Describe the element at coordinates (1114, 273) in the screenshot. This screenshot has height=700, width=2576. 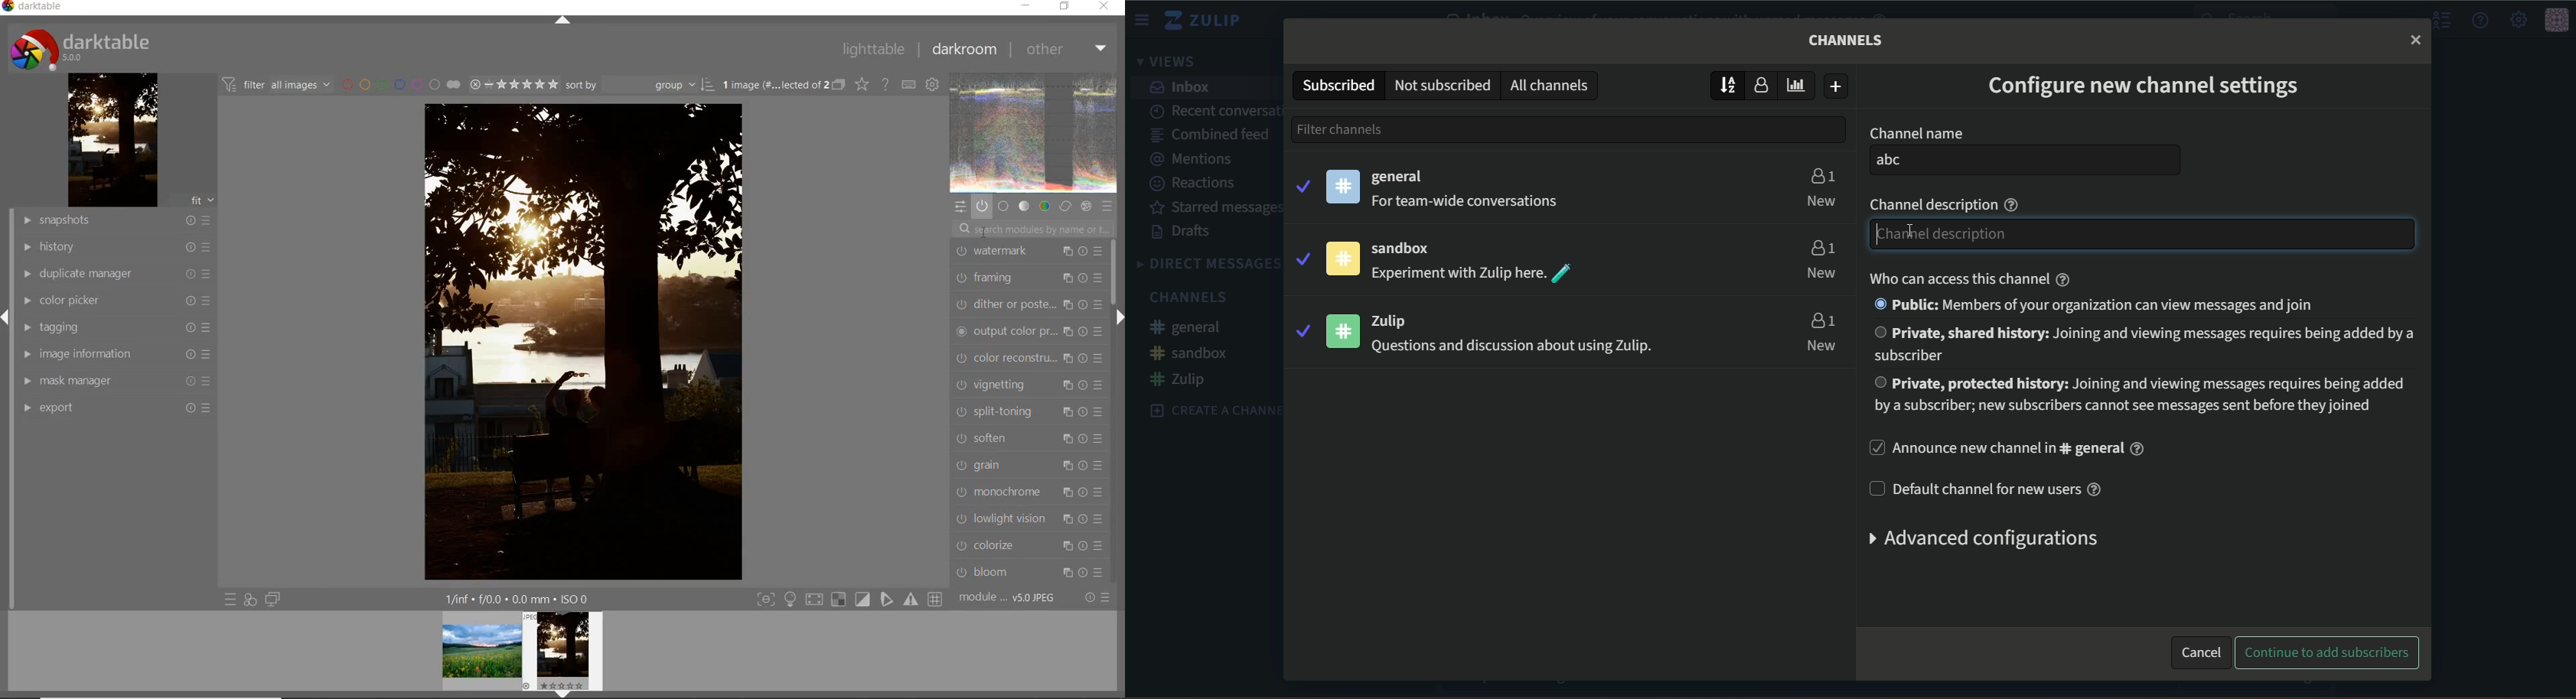
I see `scrollbar` at that location.